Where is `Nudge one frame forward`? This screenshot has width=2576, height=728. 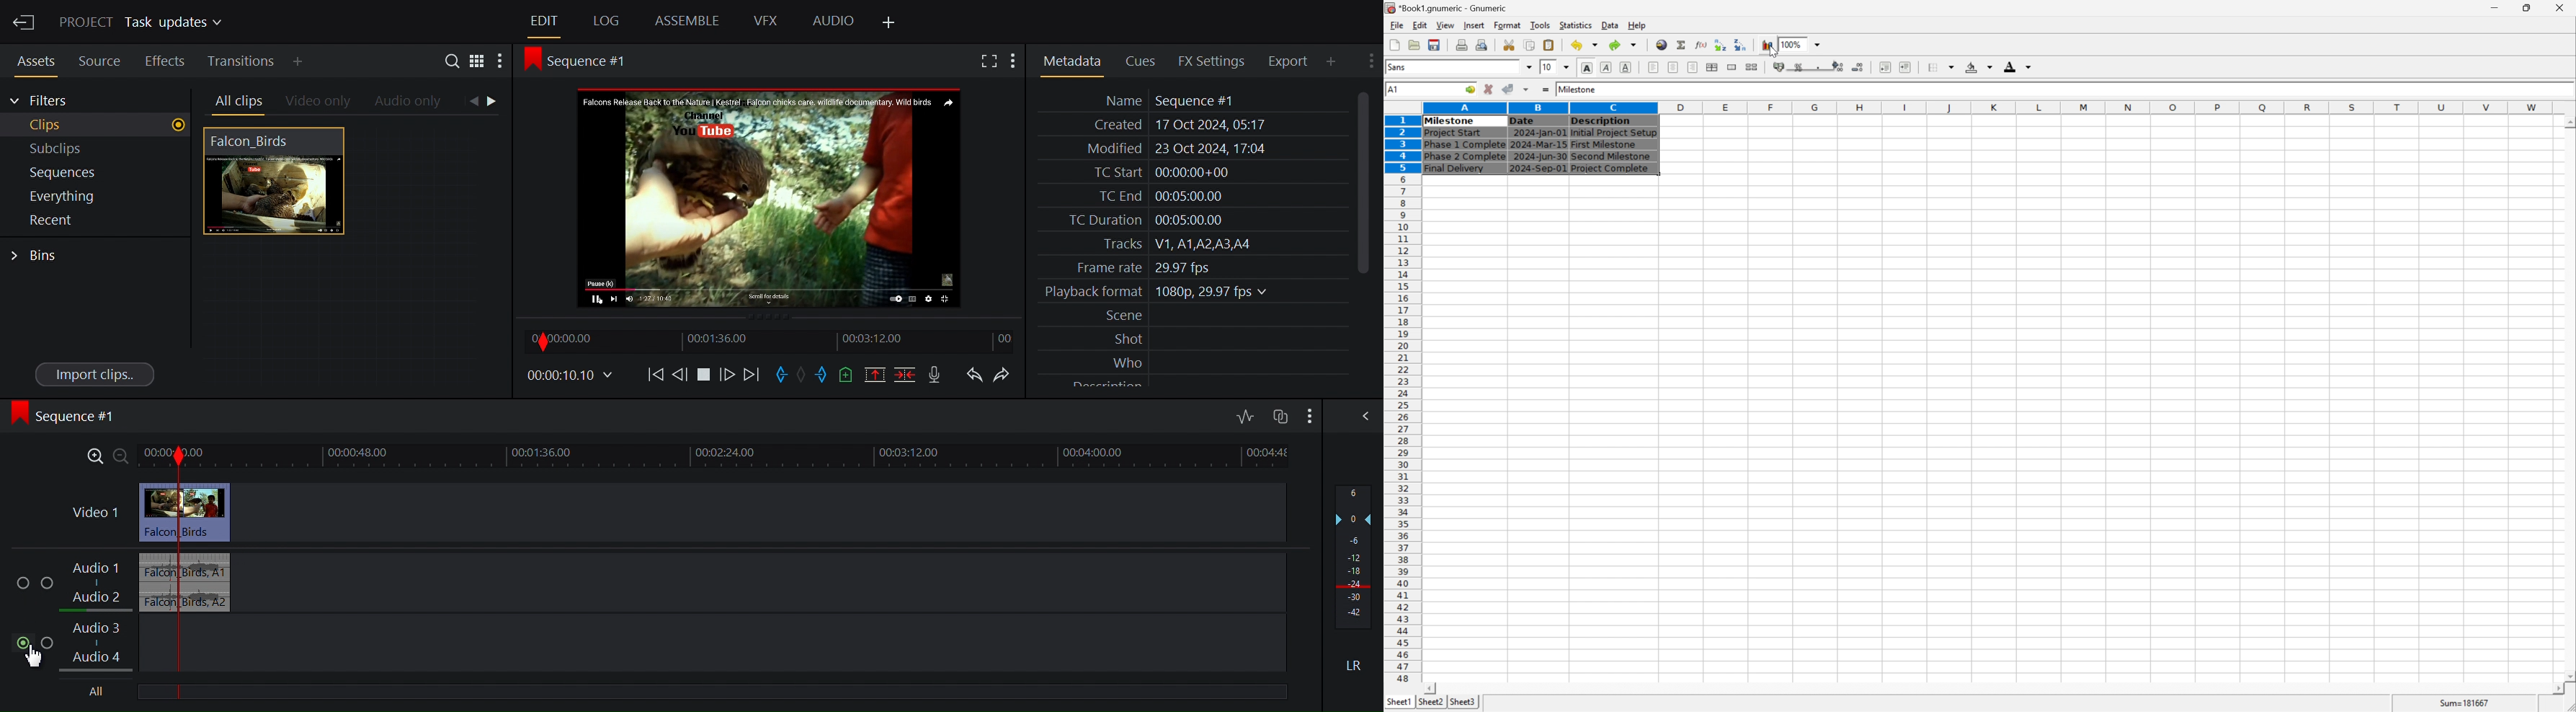 Nudge one frame forward is located at coordinates (682, 378).